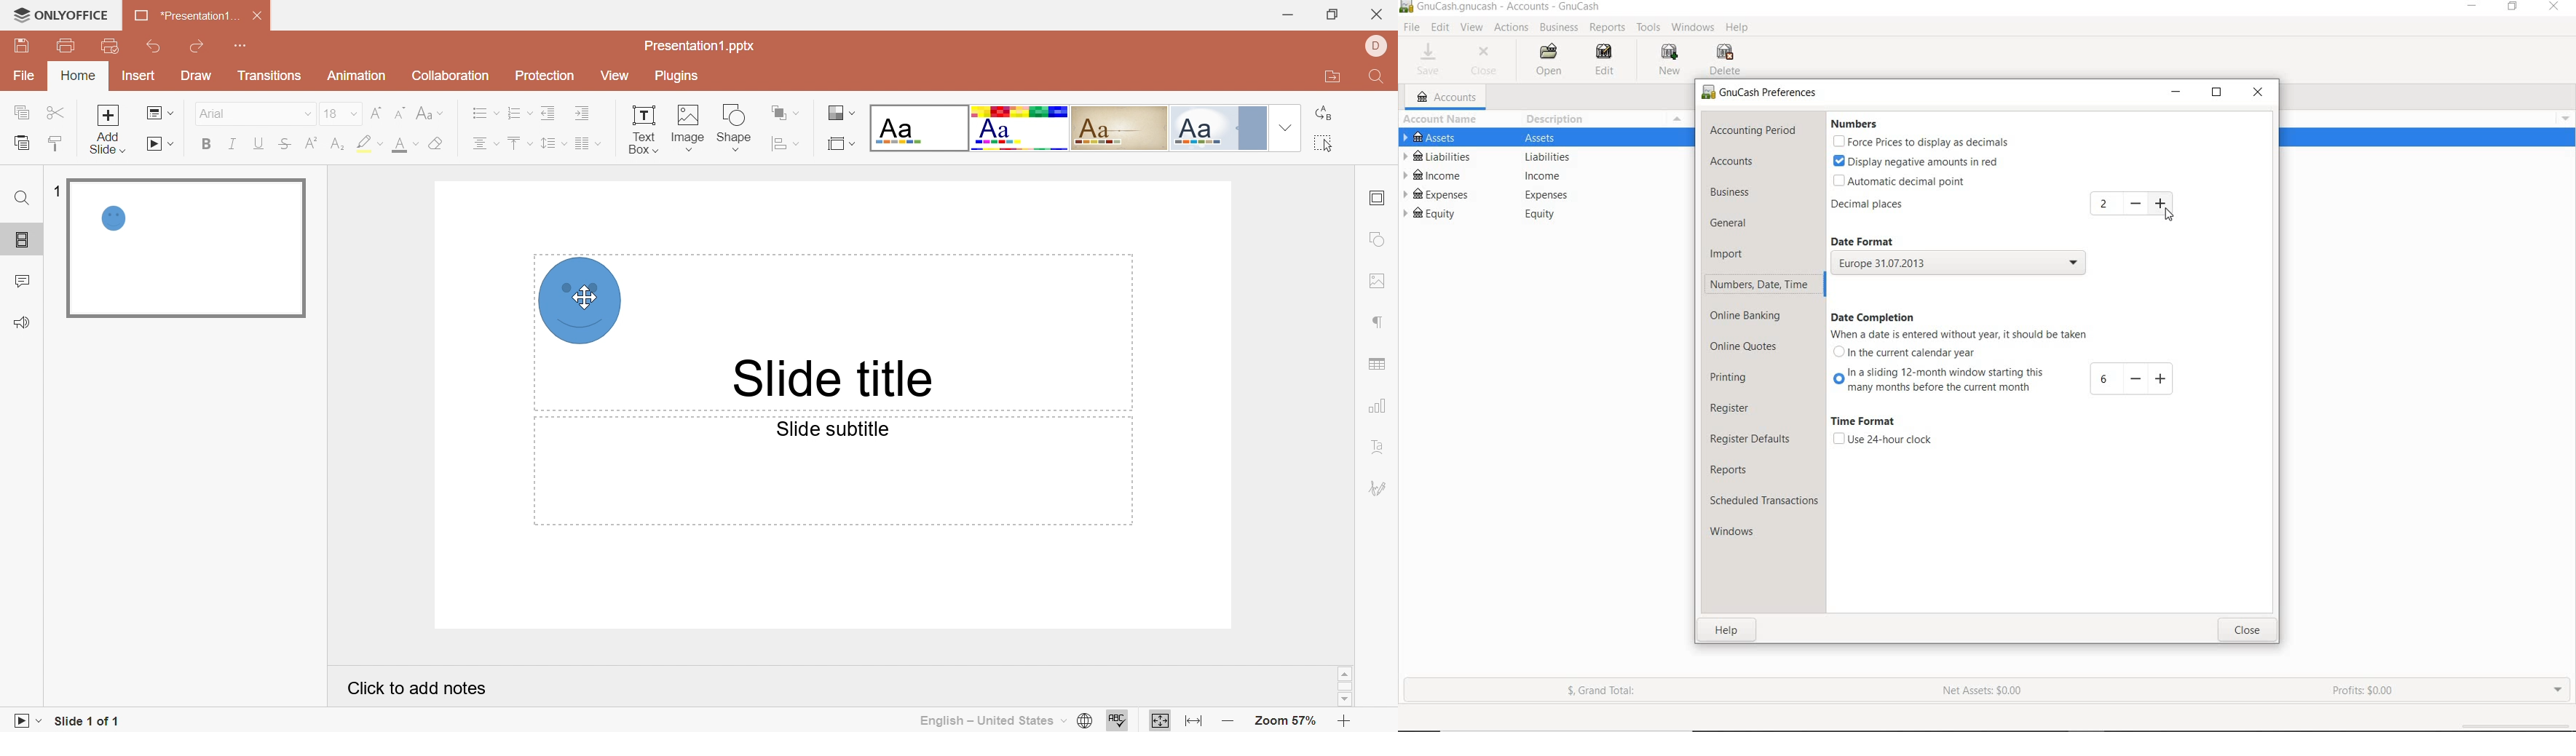 Image resolution: width=2576 pixels, height=756 pixels. I want to click on slide settings, so click(1380, 198).